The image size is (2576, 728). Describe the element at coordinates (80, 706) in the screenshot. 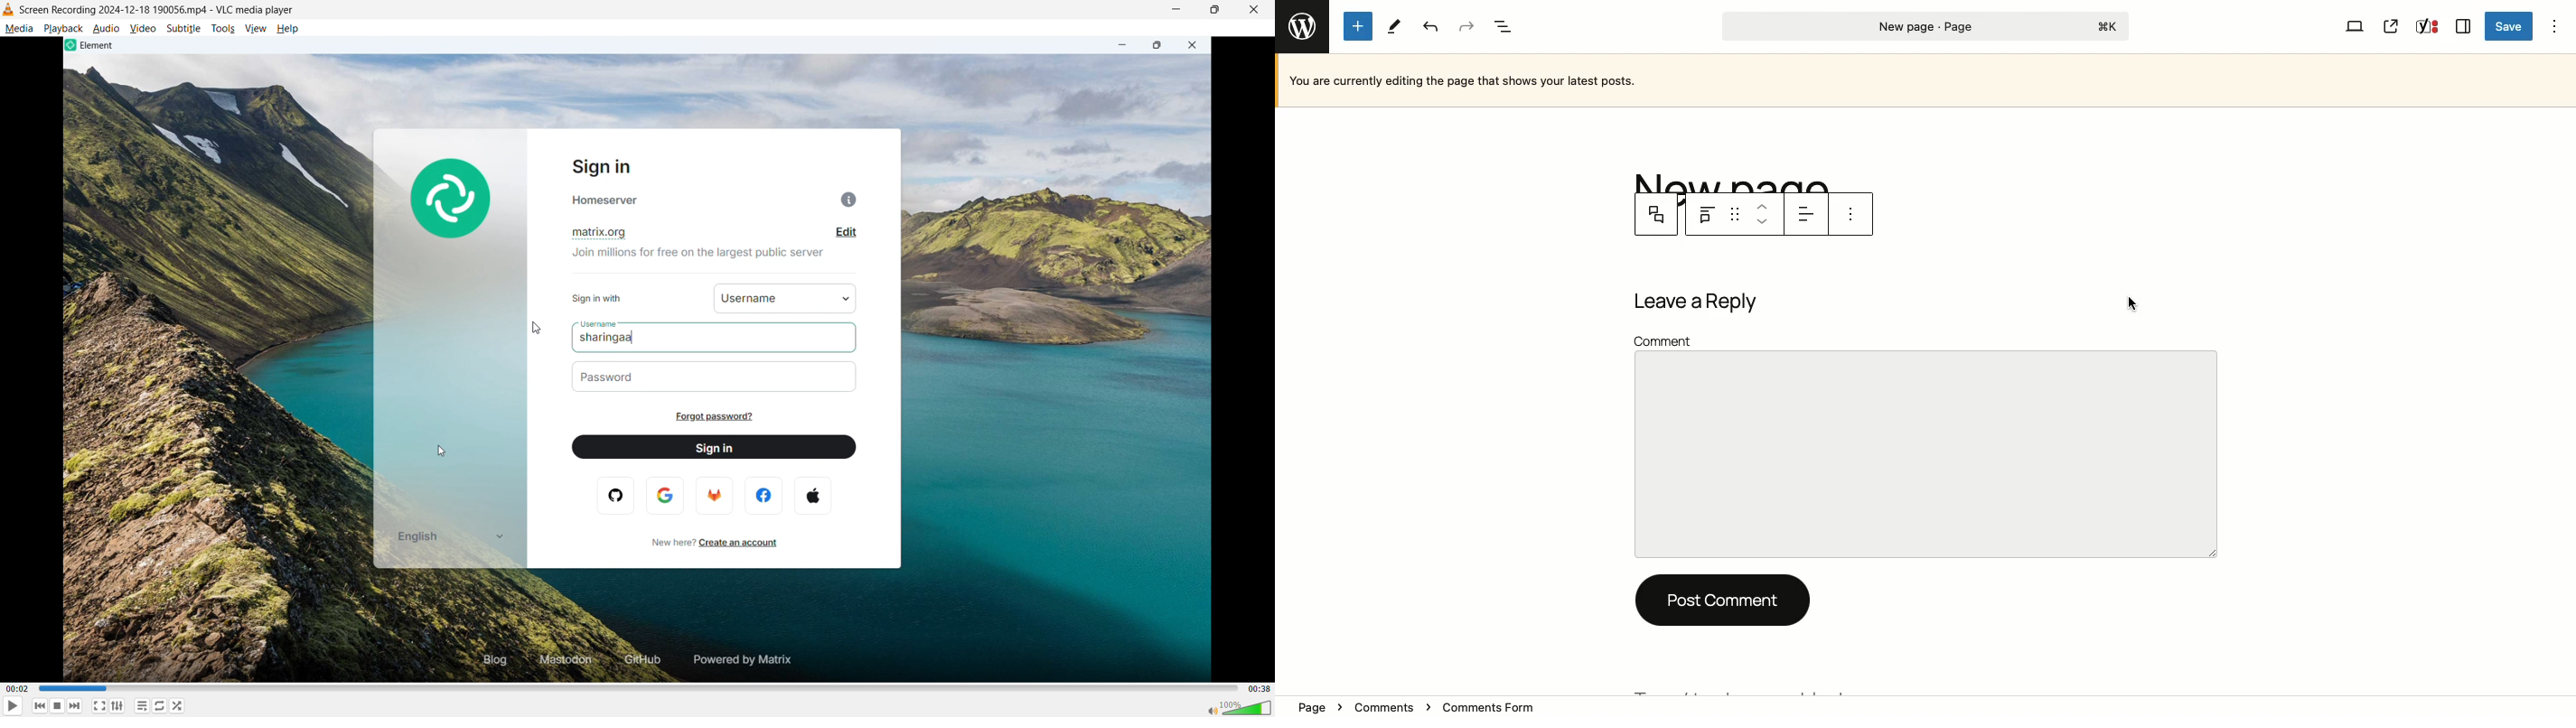

I see `Forward` at that location.